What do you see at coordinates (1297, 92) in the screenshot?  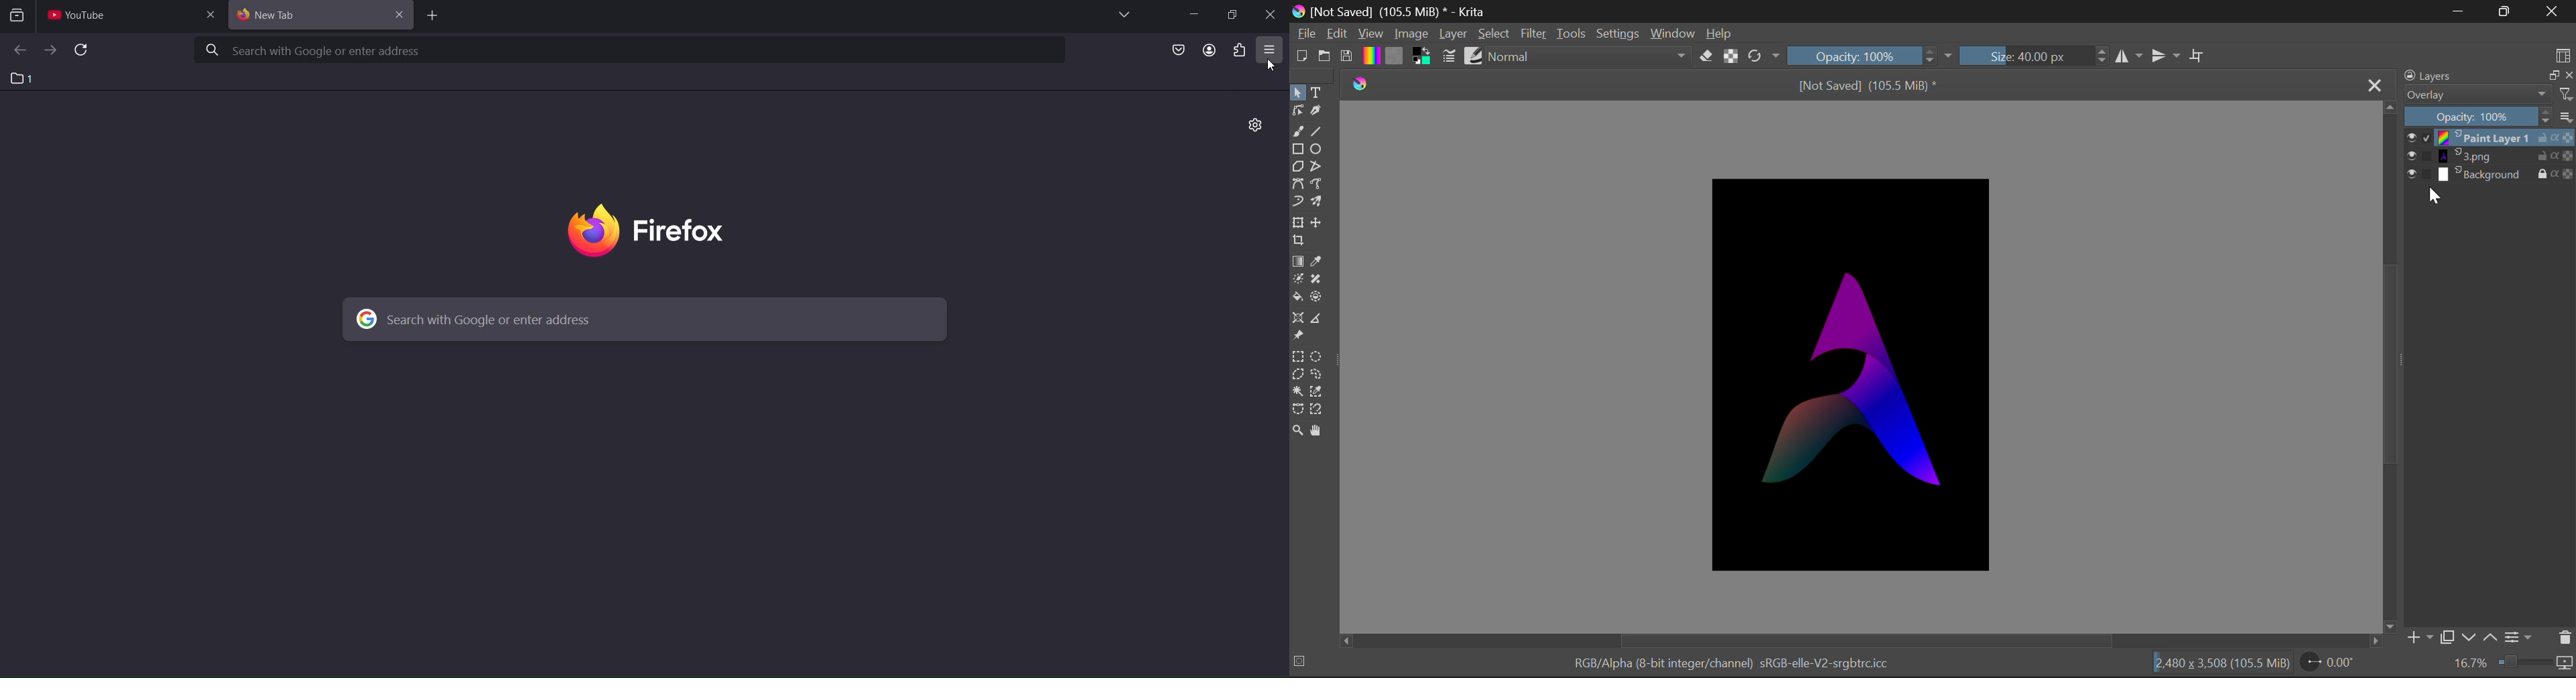 I see `Select` at bounding box center [1297, 92].